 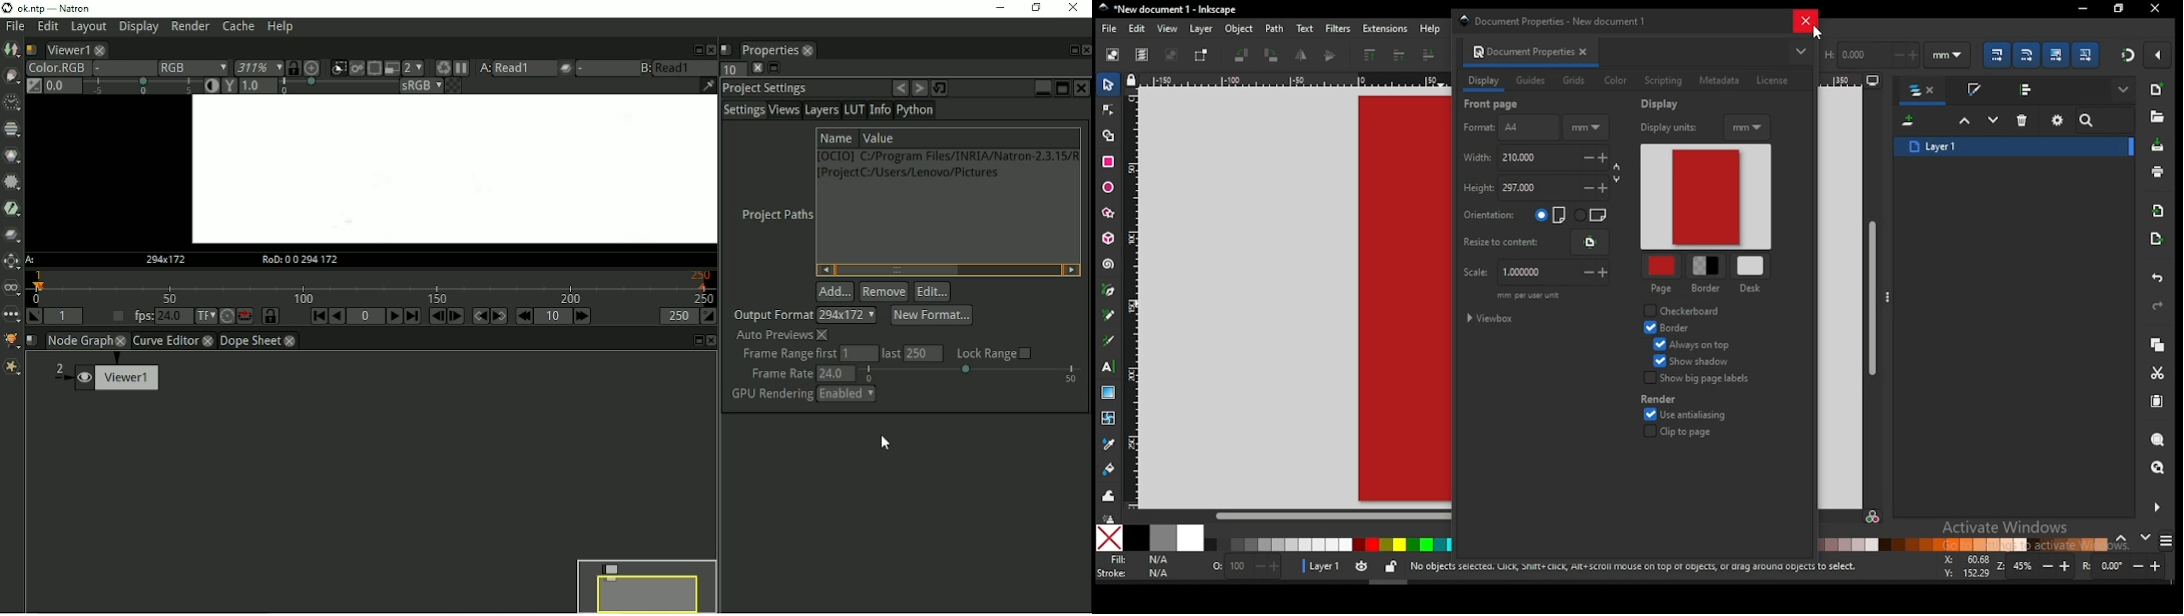 I want to click on close, so click(x=290, y=341).